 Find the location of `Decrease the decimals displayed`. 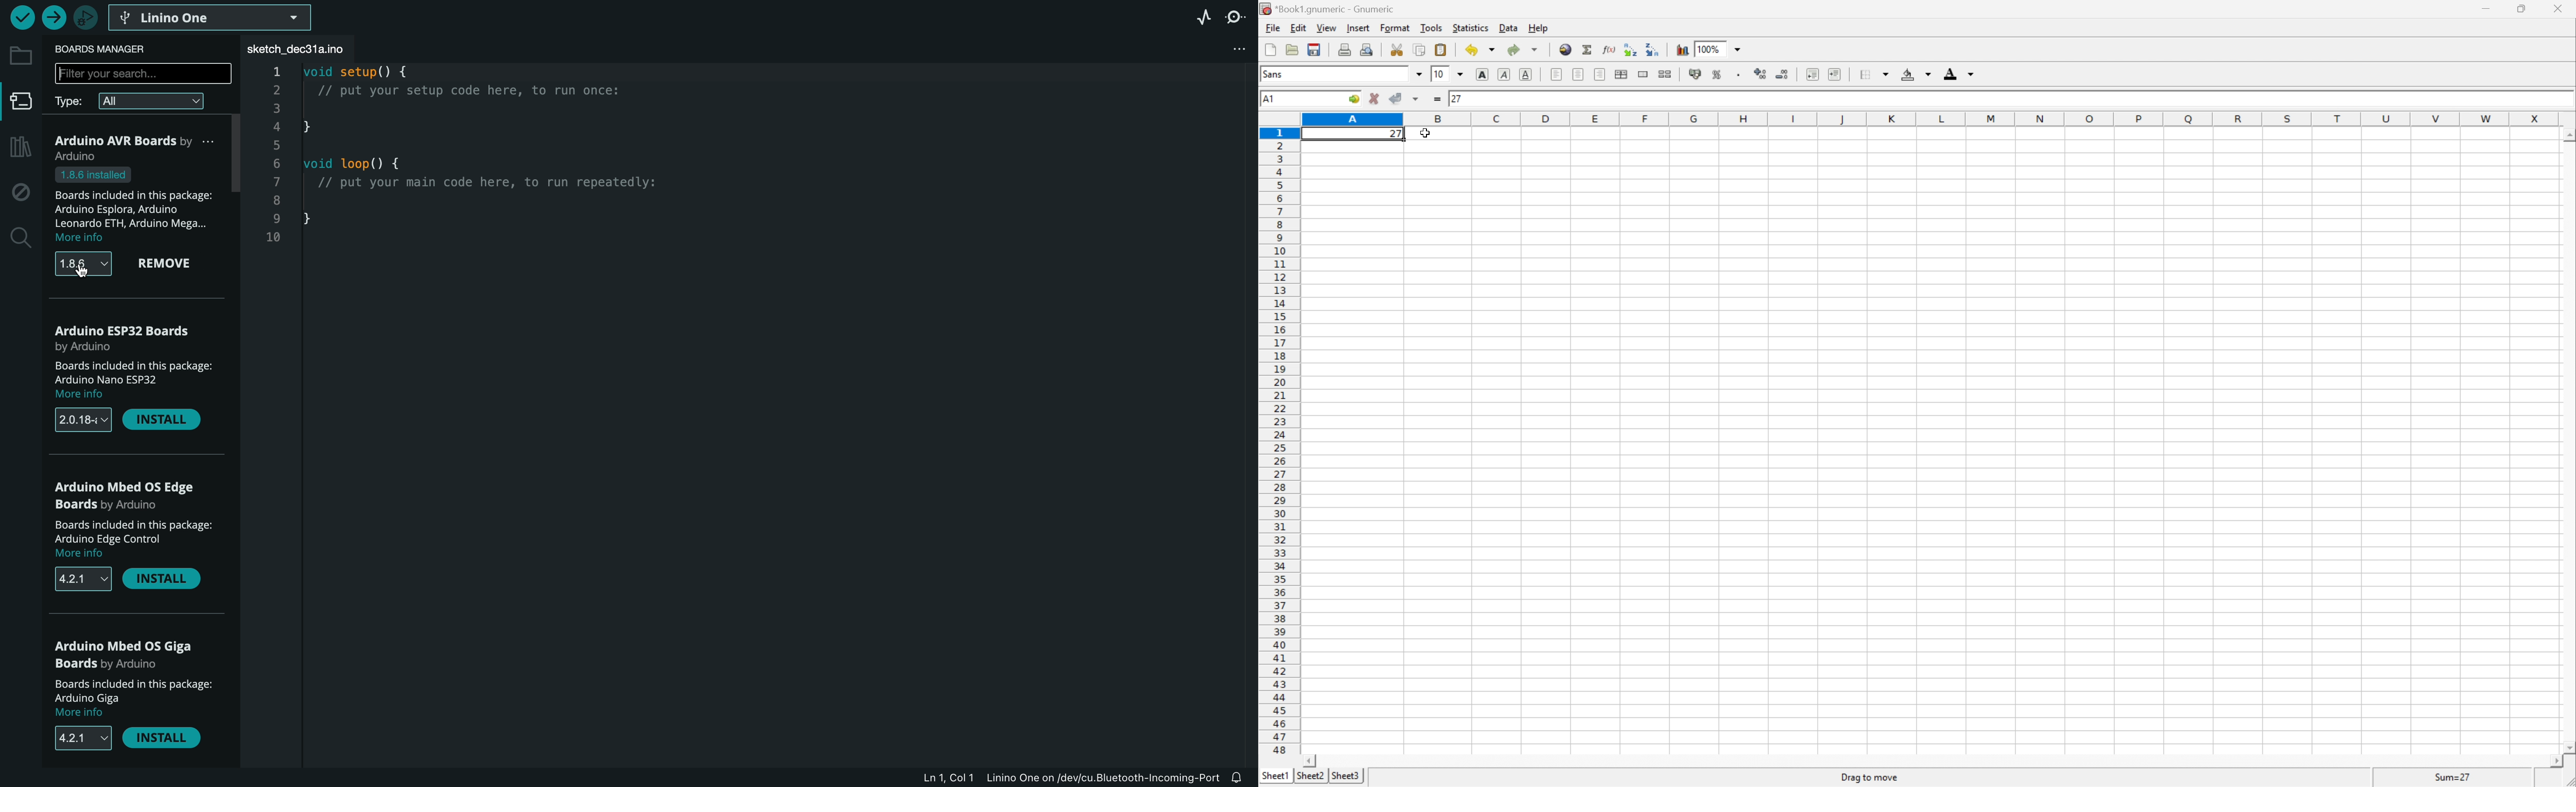

Decrease the decimals displayed is located at coordinates (1781, 73).